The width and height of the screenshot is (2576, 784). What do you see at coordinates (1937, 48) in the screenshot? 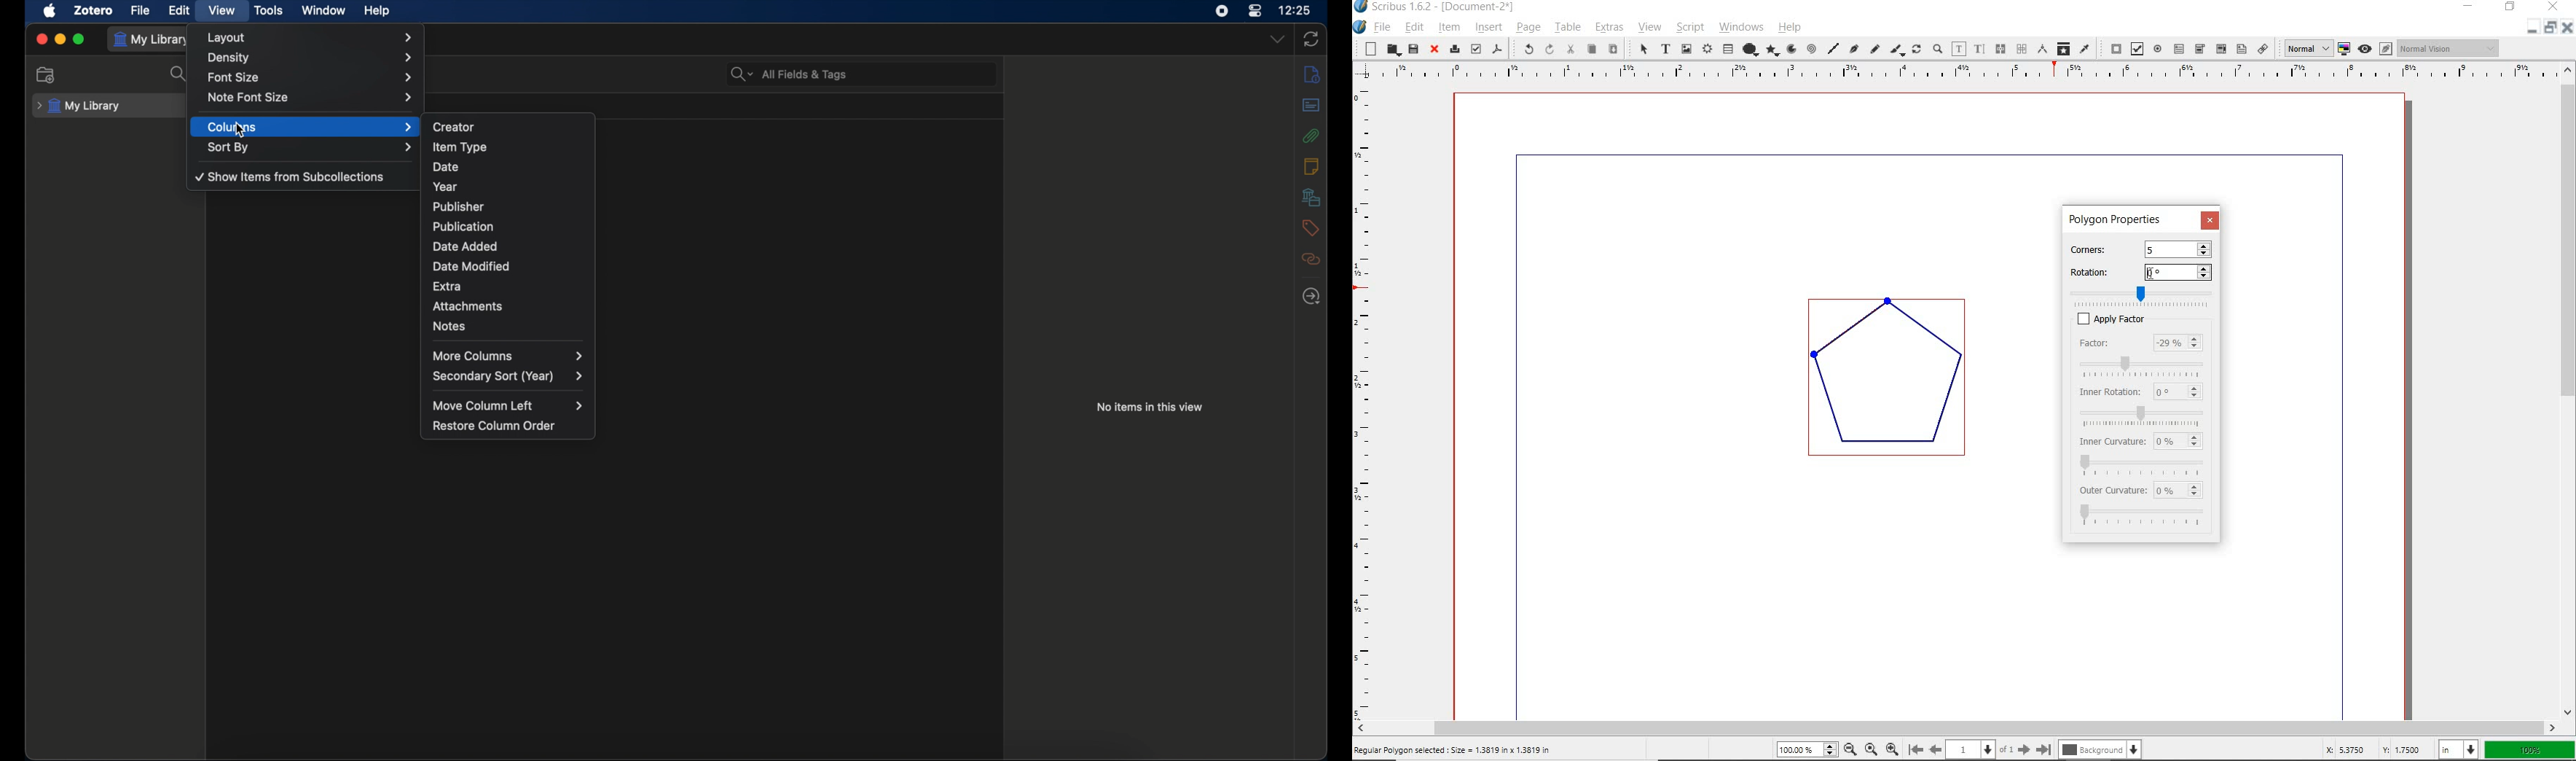
I see `zoom in or zoom out` at bounding box center [1937, 48].